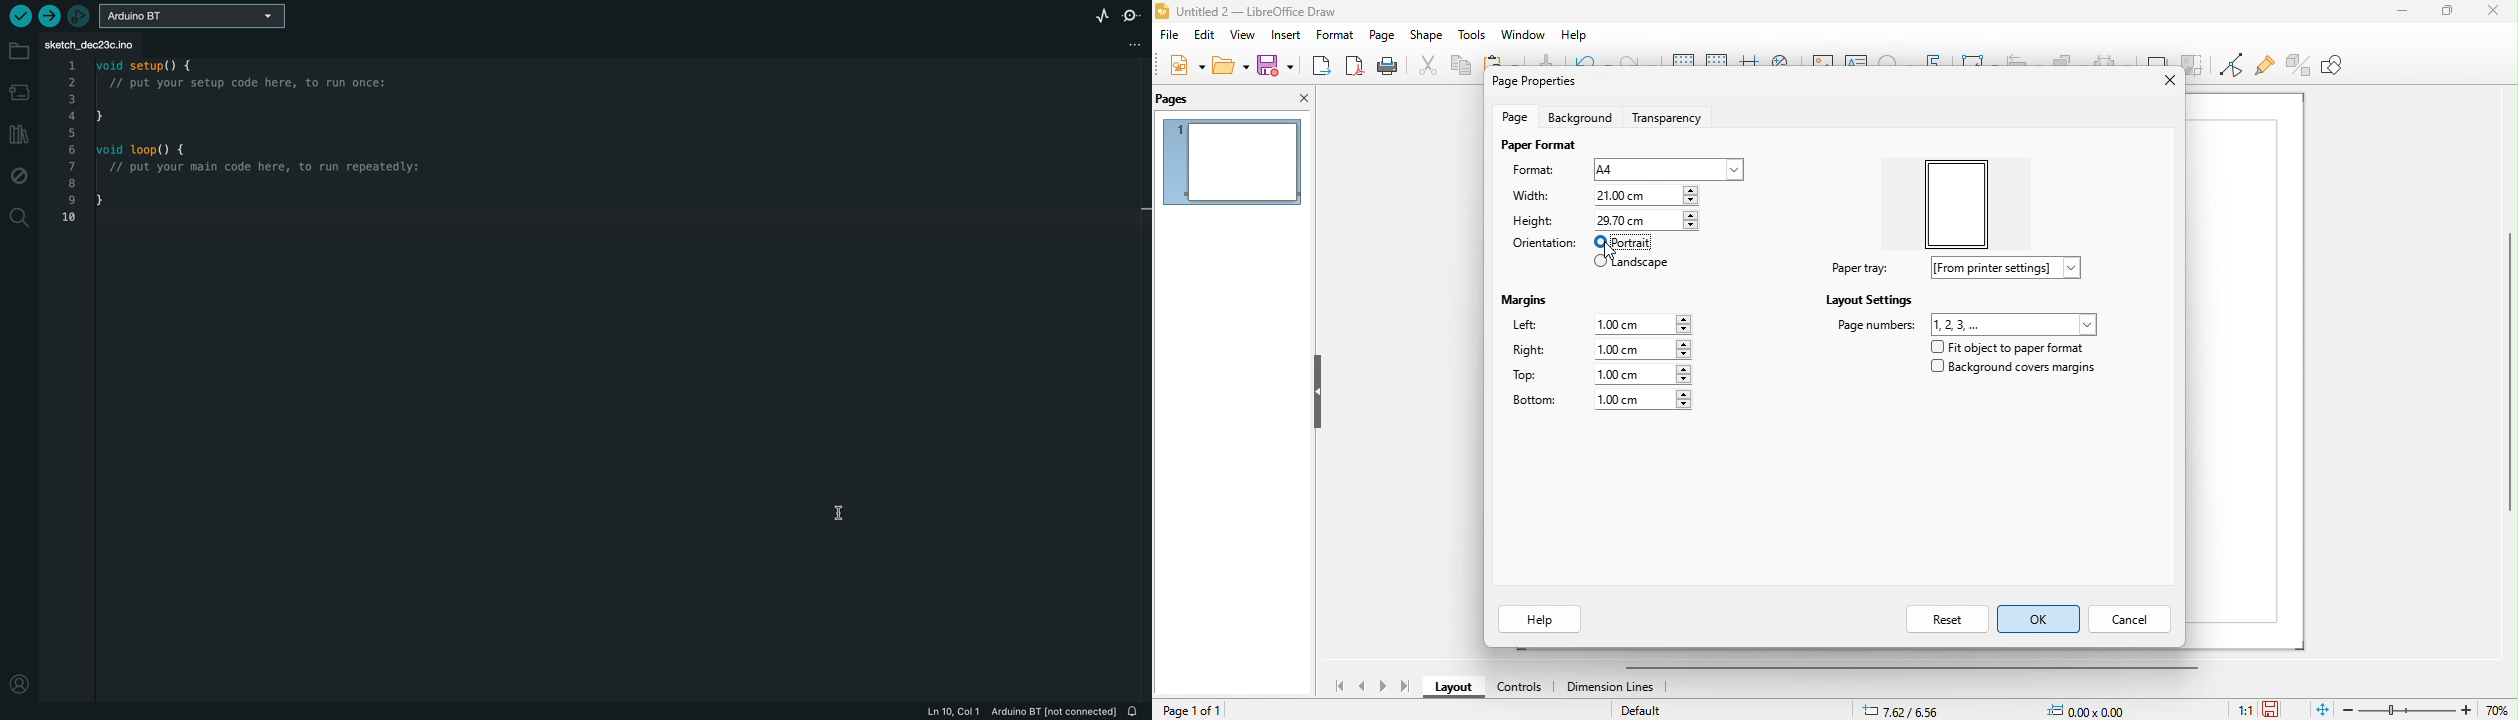 The height and width of the screenshot is (728, 2520). What do you see at coordinates (1681, 62) in the screenshot?
I see `display grid` at bounding box center [1681, 62].